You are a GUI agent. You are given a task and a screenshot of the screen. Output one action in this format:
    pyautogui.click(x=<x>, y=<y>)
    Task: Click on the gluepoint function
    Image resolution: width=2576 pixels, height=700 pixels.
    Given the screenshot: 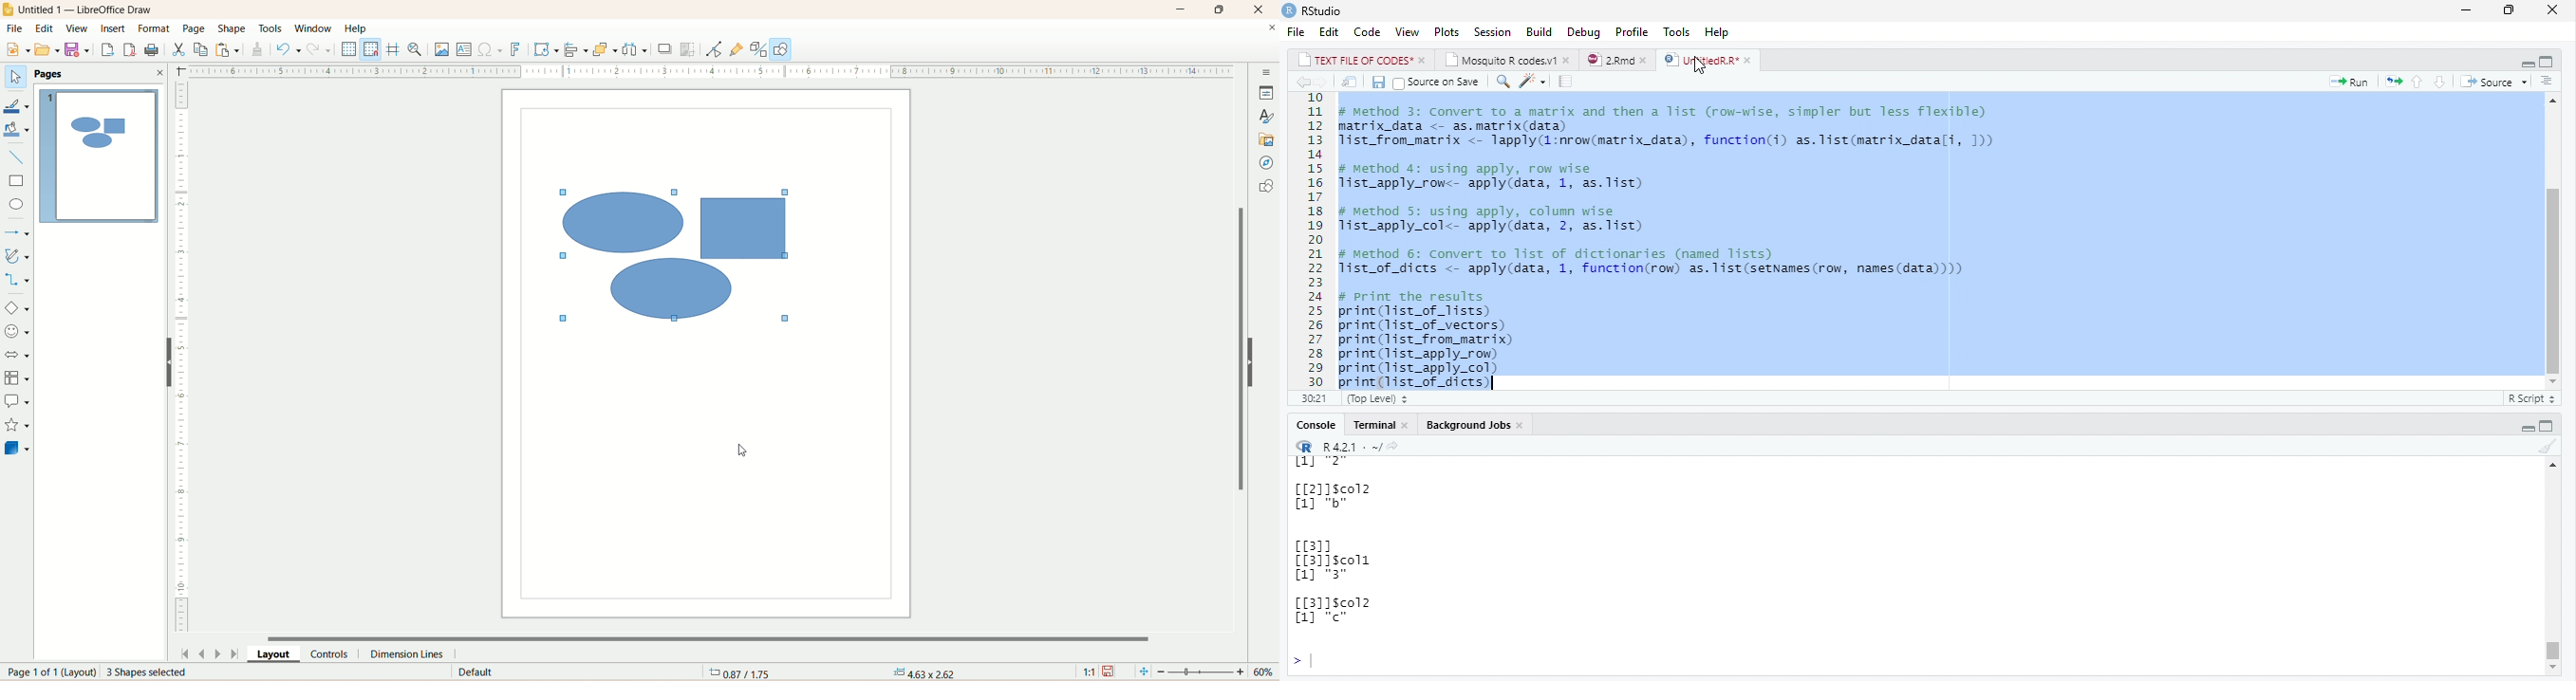 What is the action you would take?
    pyautogui.click(x=736, y=50)
    